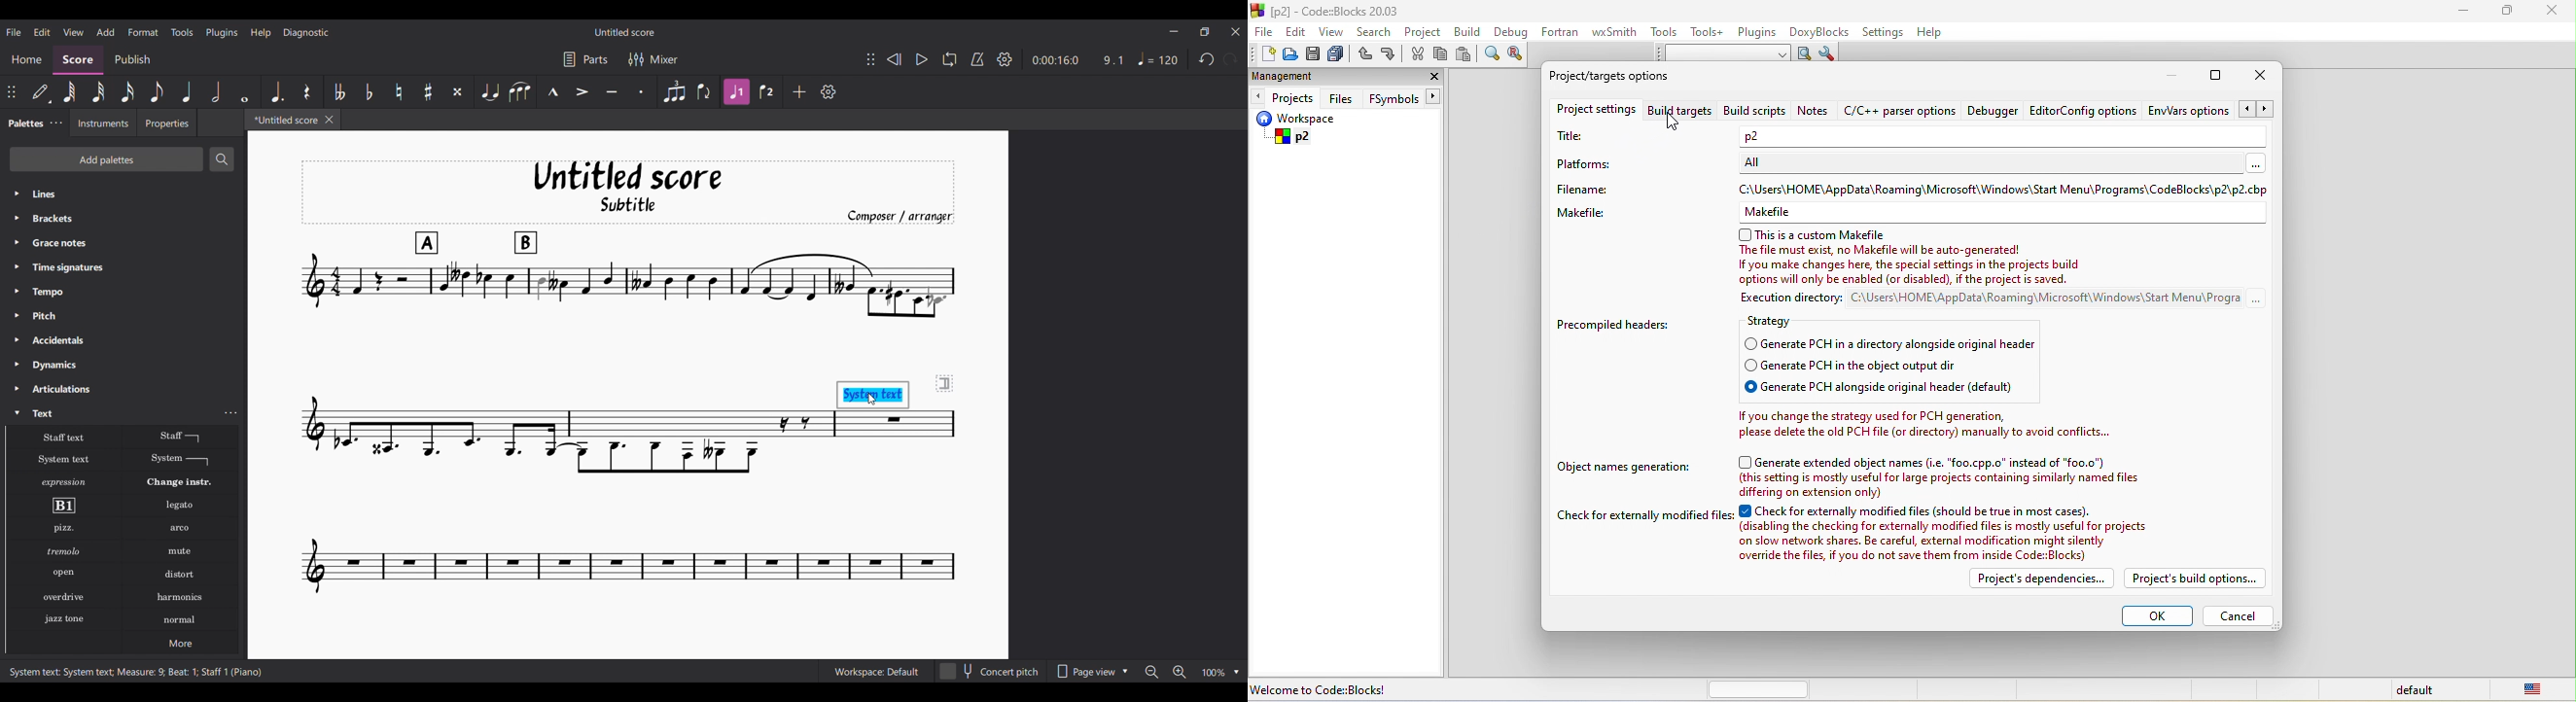 Image resolution: width=2576 pixels, height=728 pixels. I want to click on 64th note, so click(70, 92).